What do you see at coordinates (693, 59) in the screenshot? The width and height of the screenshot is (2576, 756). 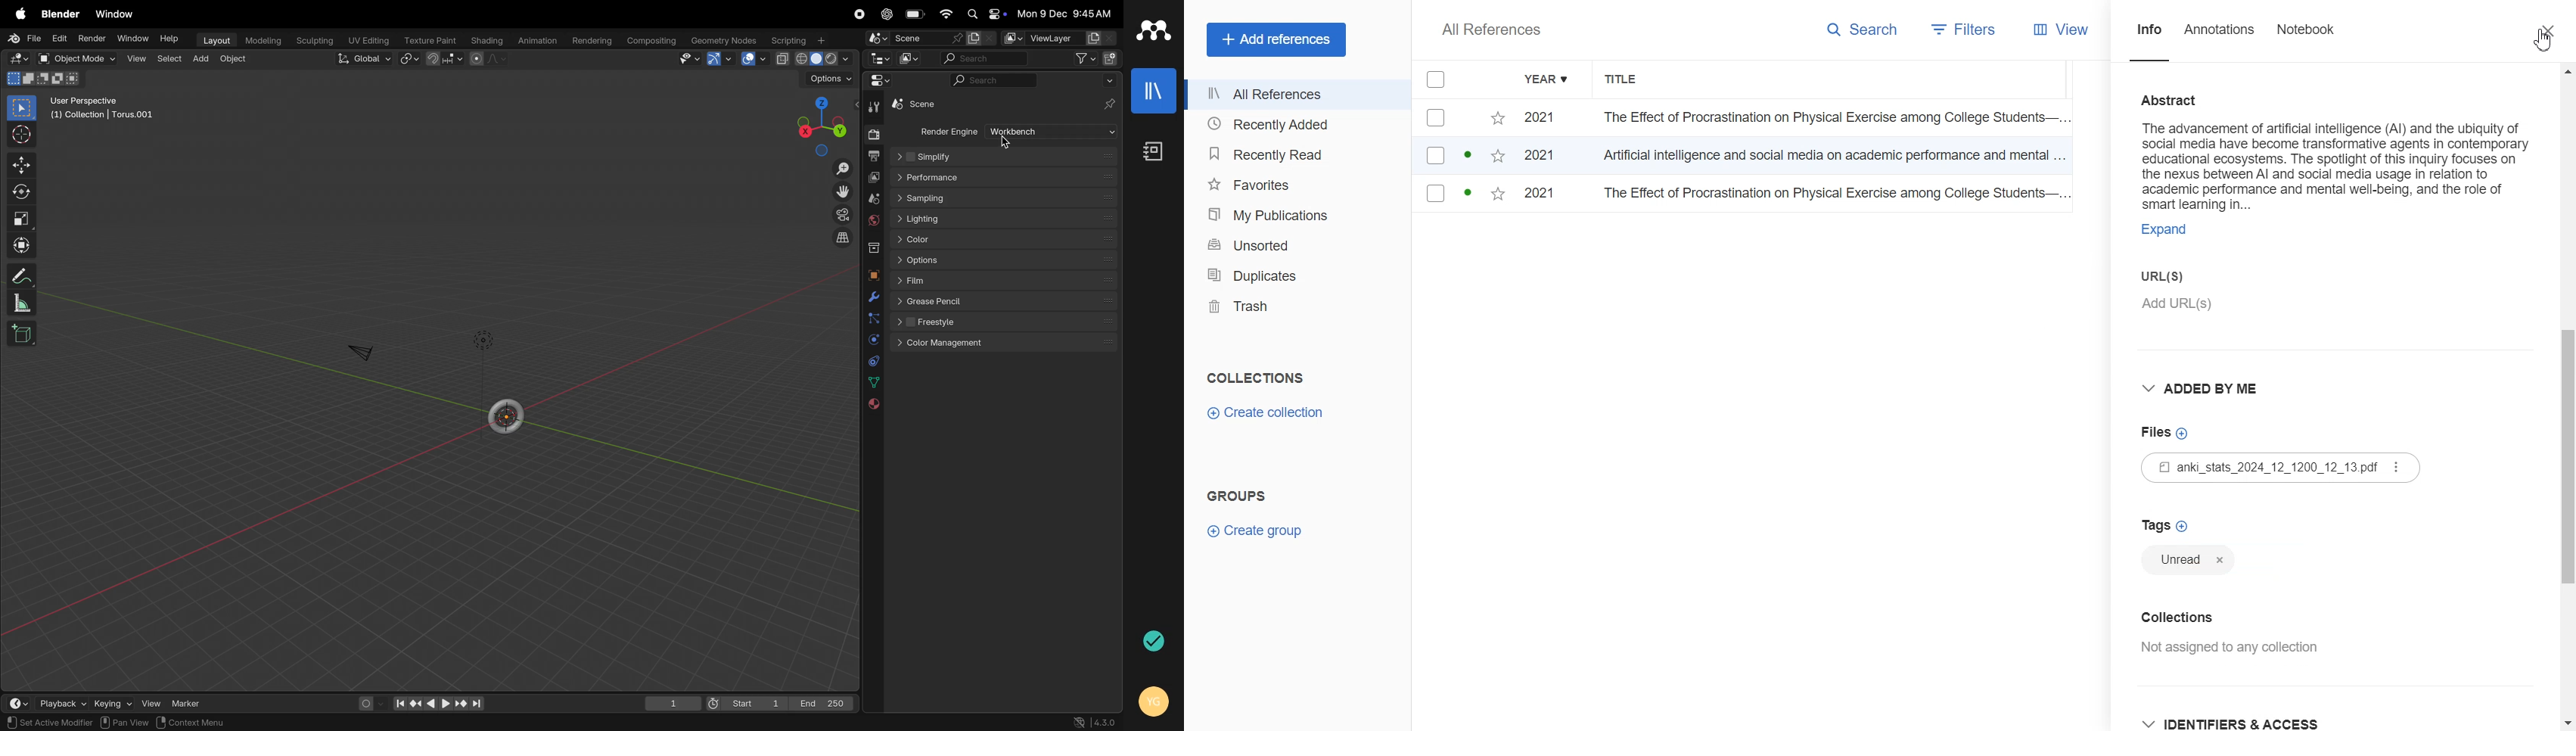 I see `view` at bounding box center [693, 59].